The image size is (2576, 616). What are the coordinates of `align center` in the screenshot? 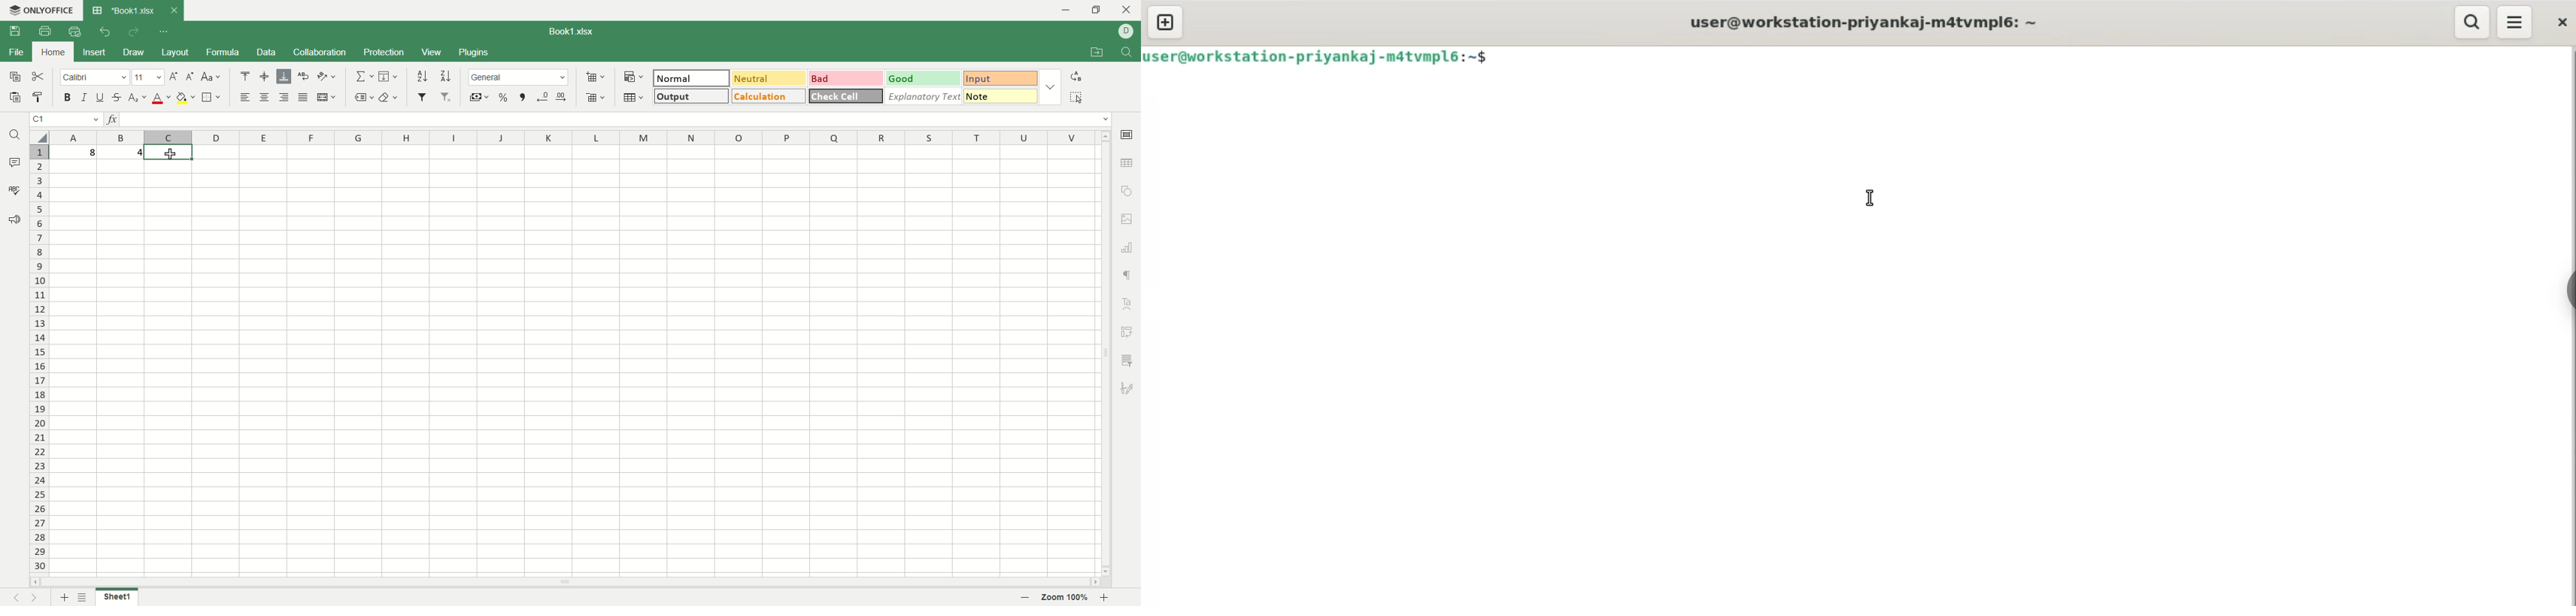 It's located at (263, 96).